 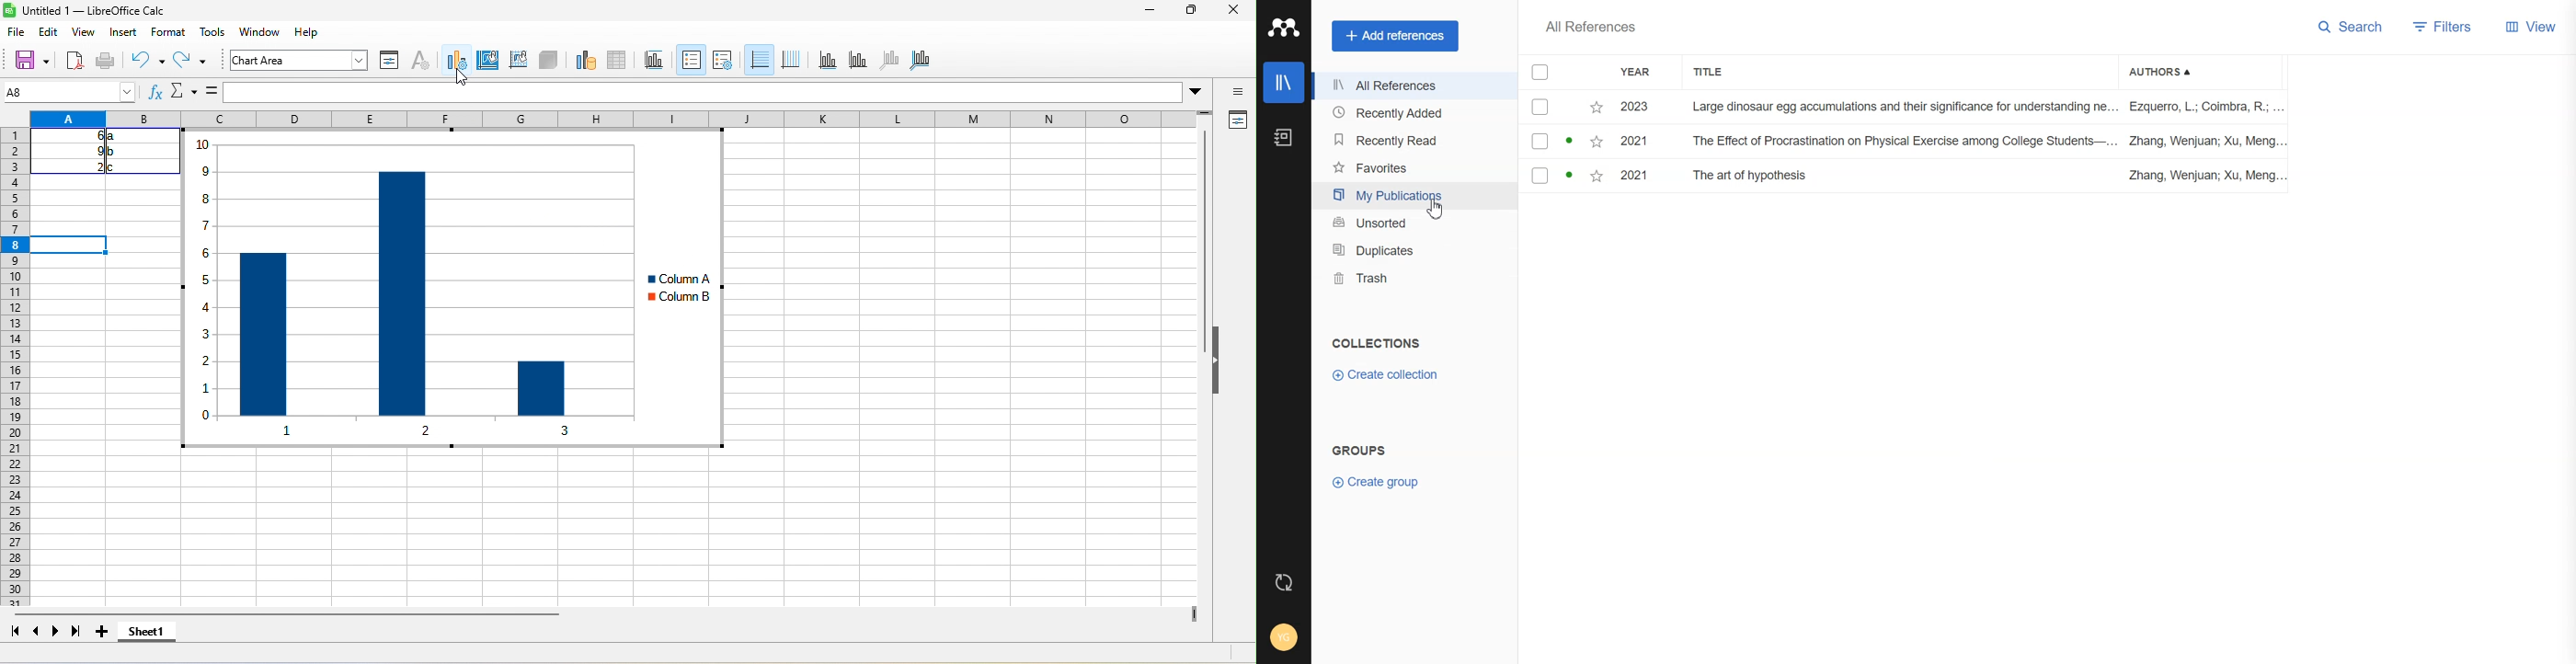 I want to click on cell selected, so click(x=72, y=245).